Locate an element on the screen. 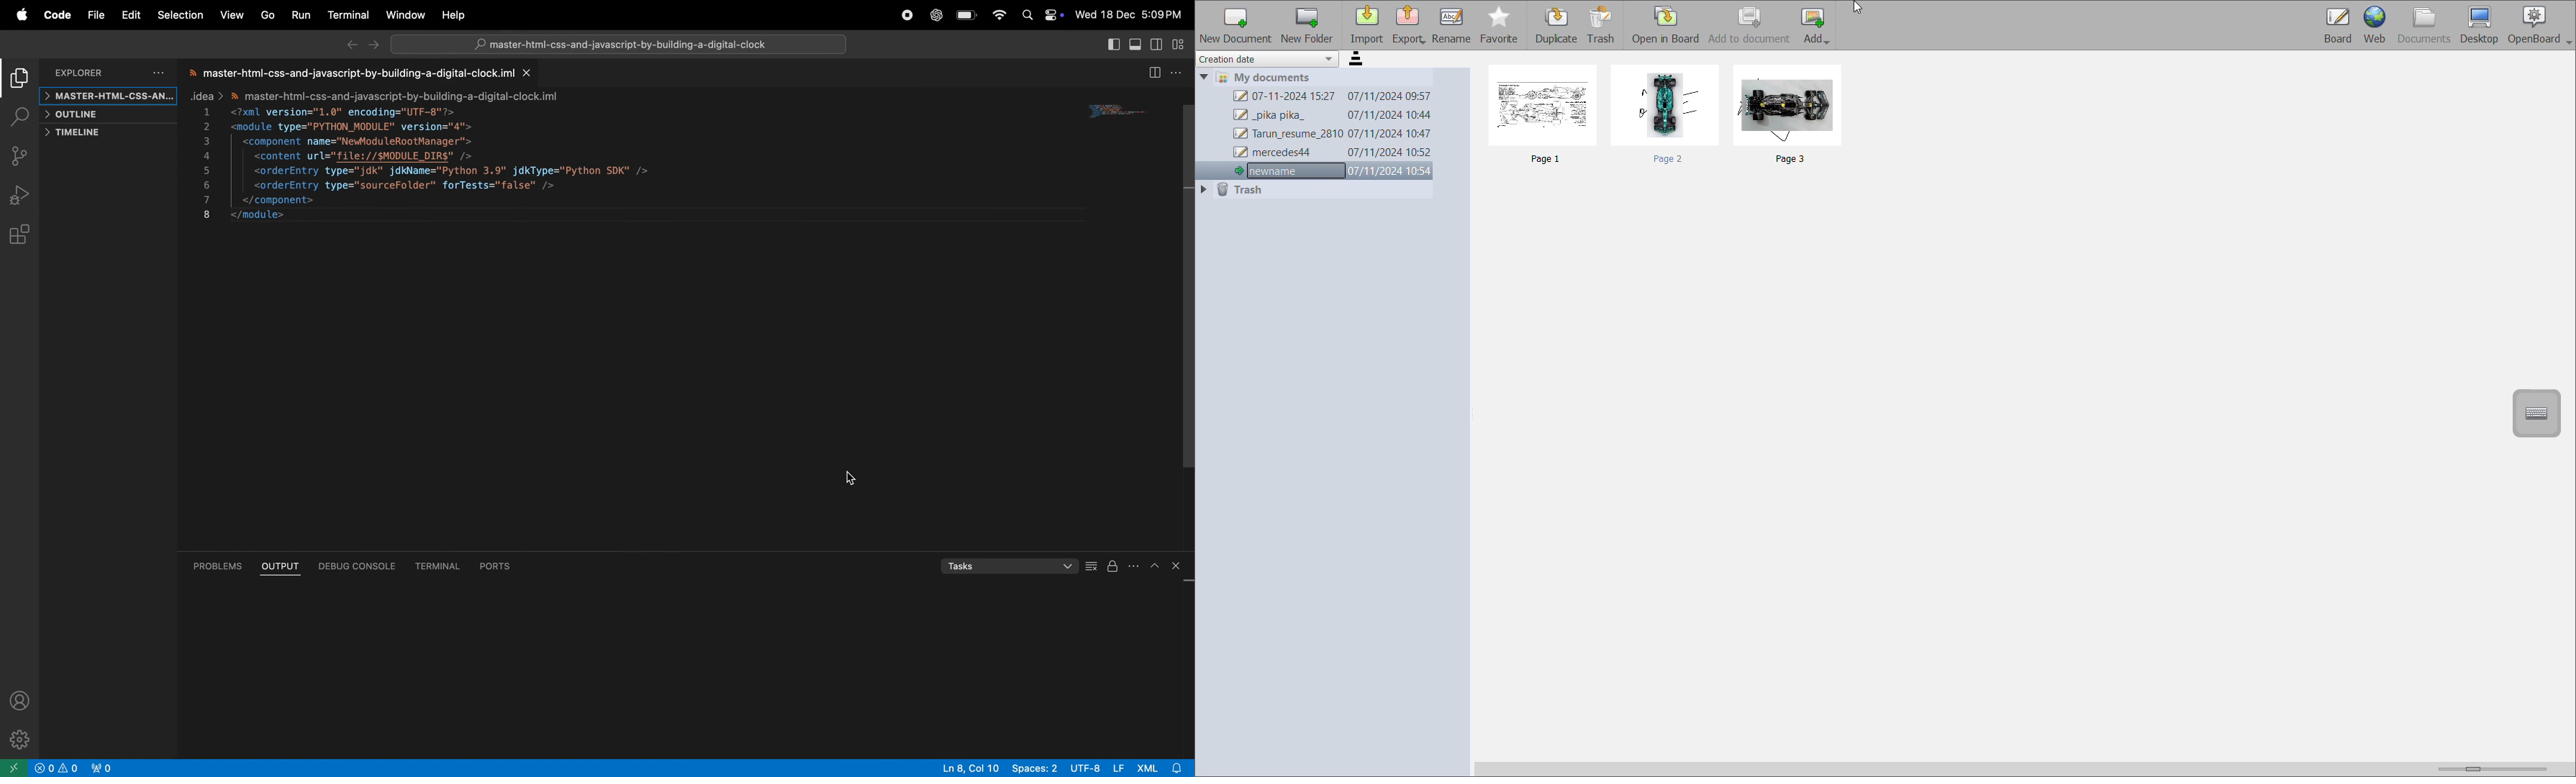 Image resolution: width=2576 pixels, height=784 pixels. battery is located at coordinates (967, 16).